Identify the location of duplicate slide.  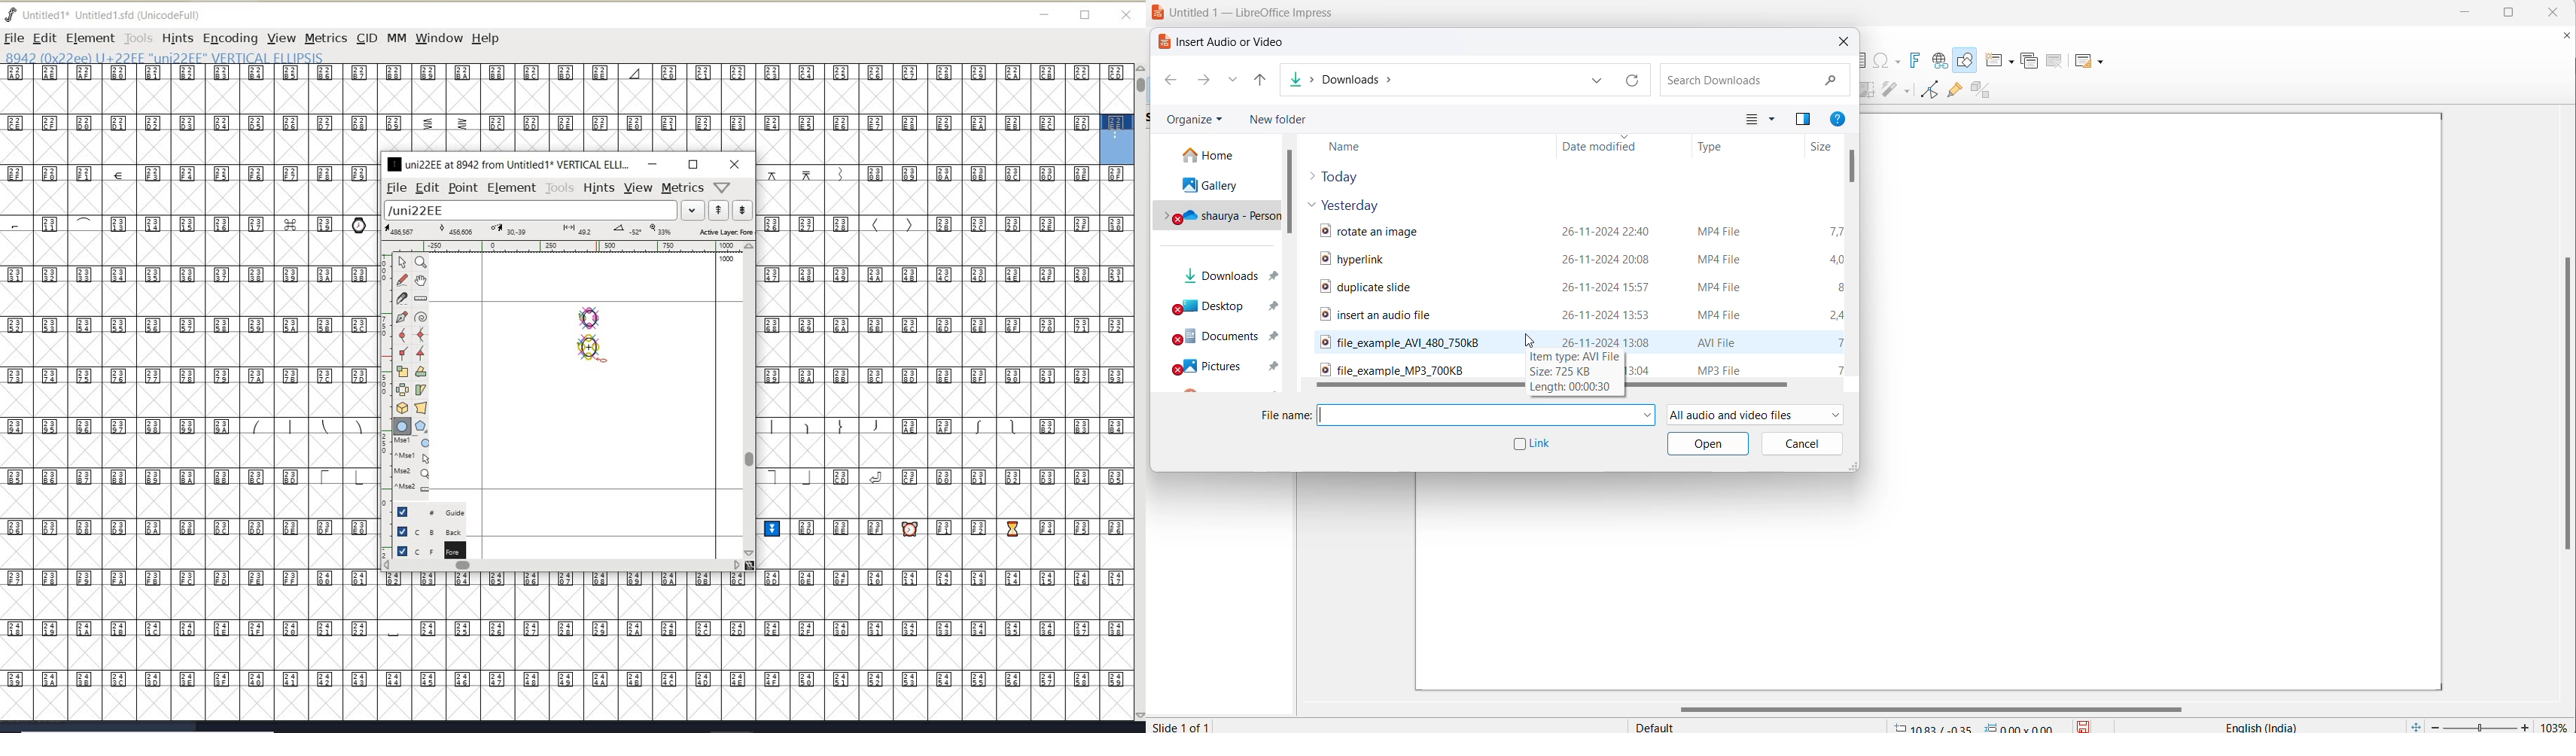
(2033, 59).